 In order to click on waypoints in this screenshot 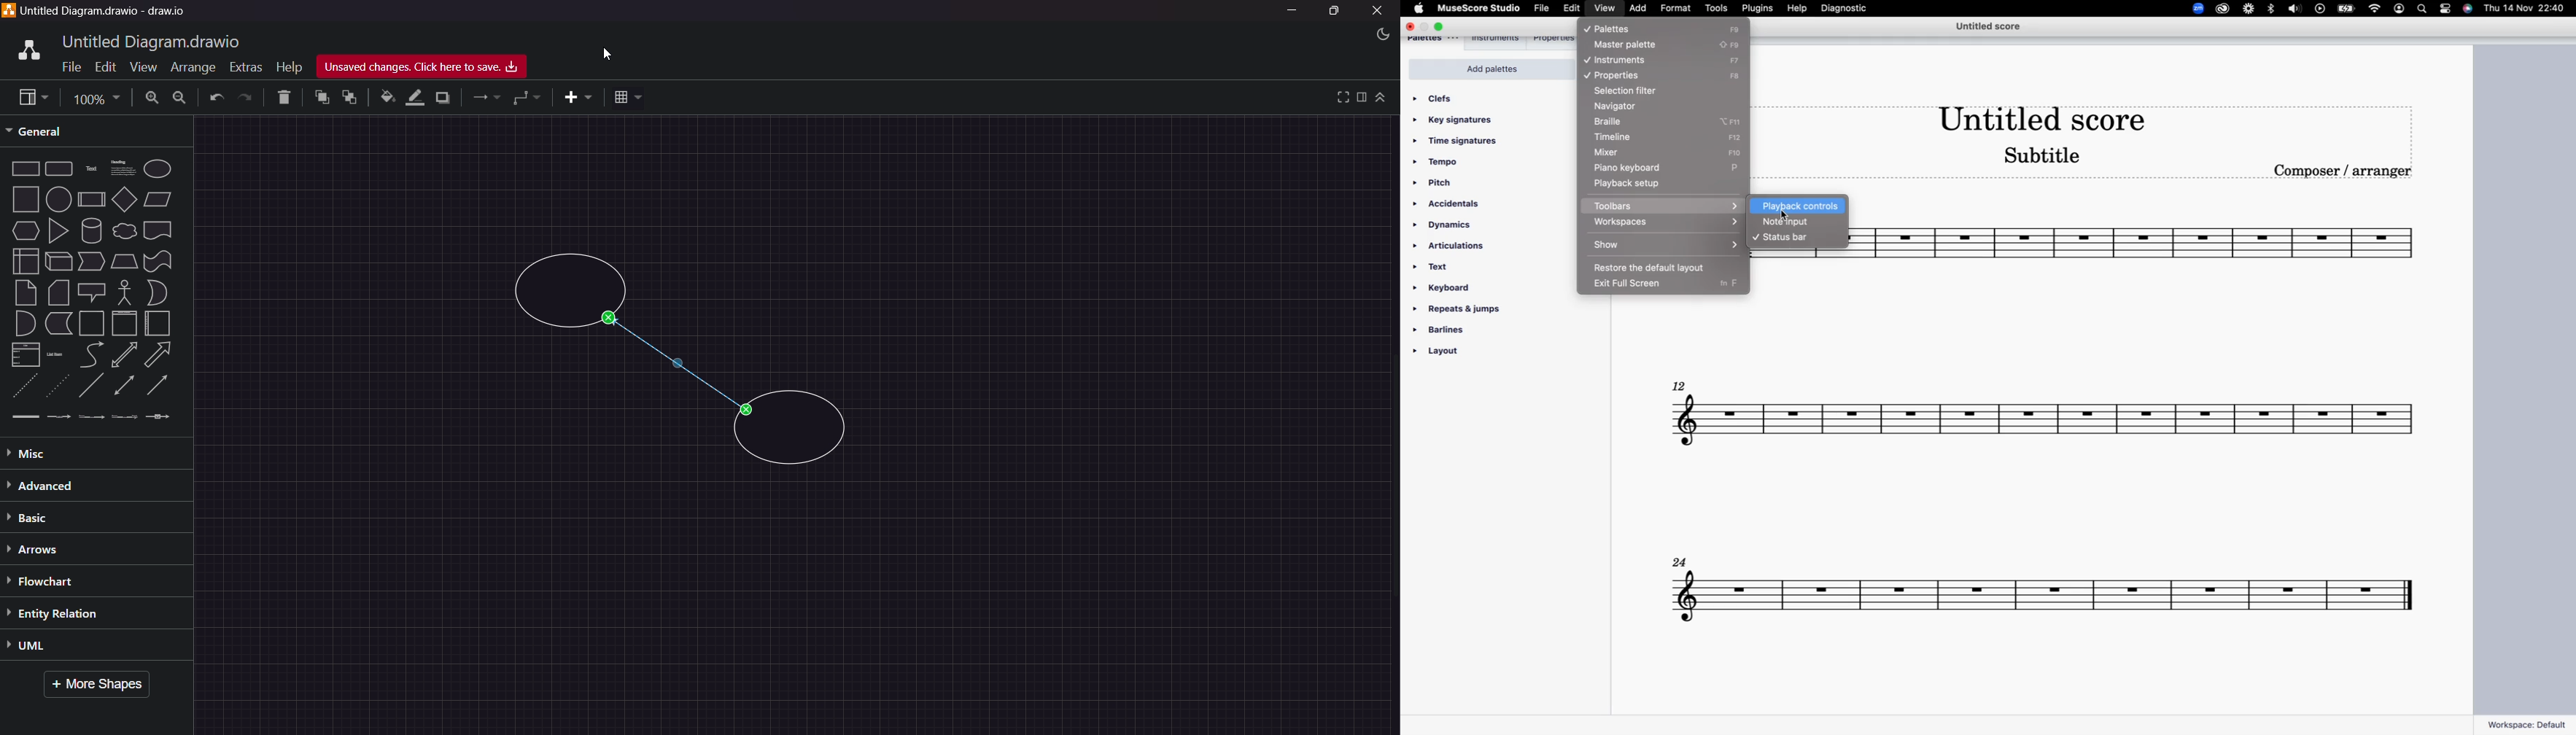, I will do `click(528, 99)`.